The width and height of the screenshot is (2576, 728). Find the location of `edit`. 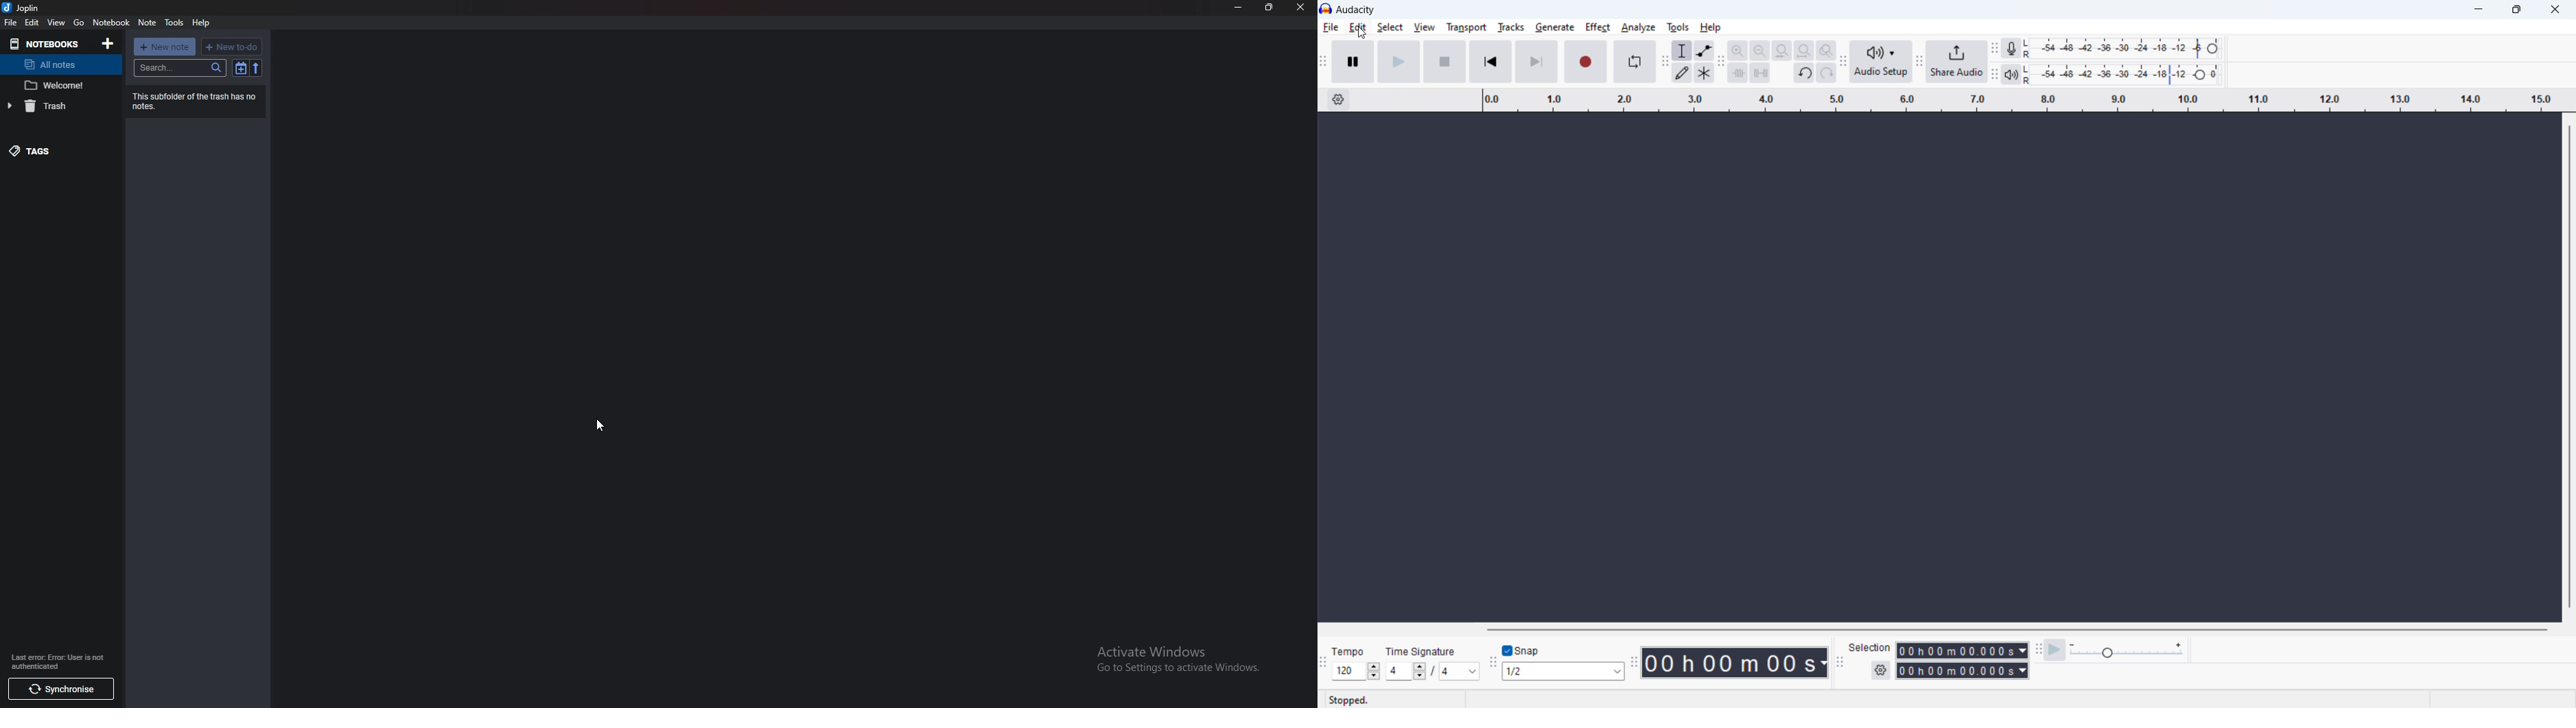

edit is located at coordinates (33, 23).